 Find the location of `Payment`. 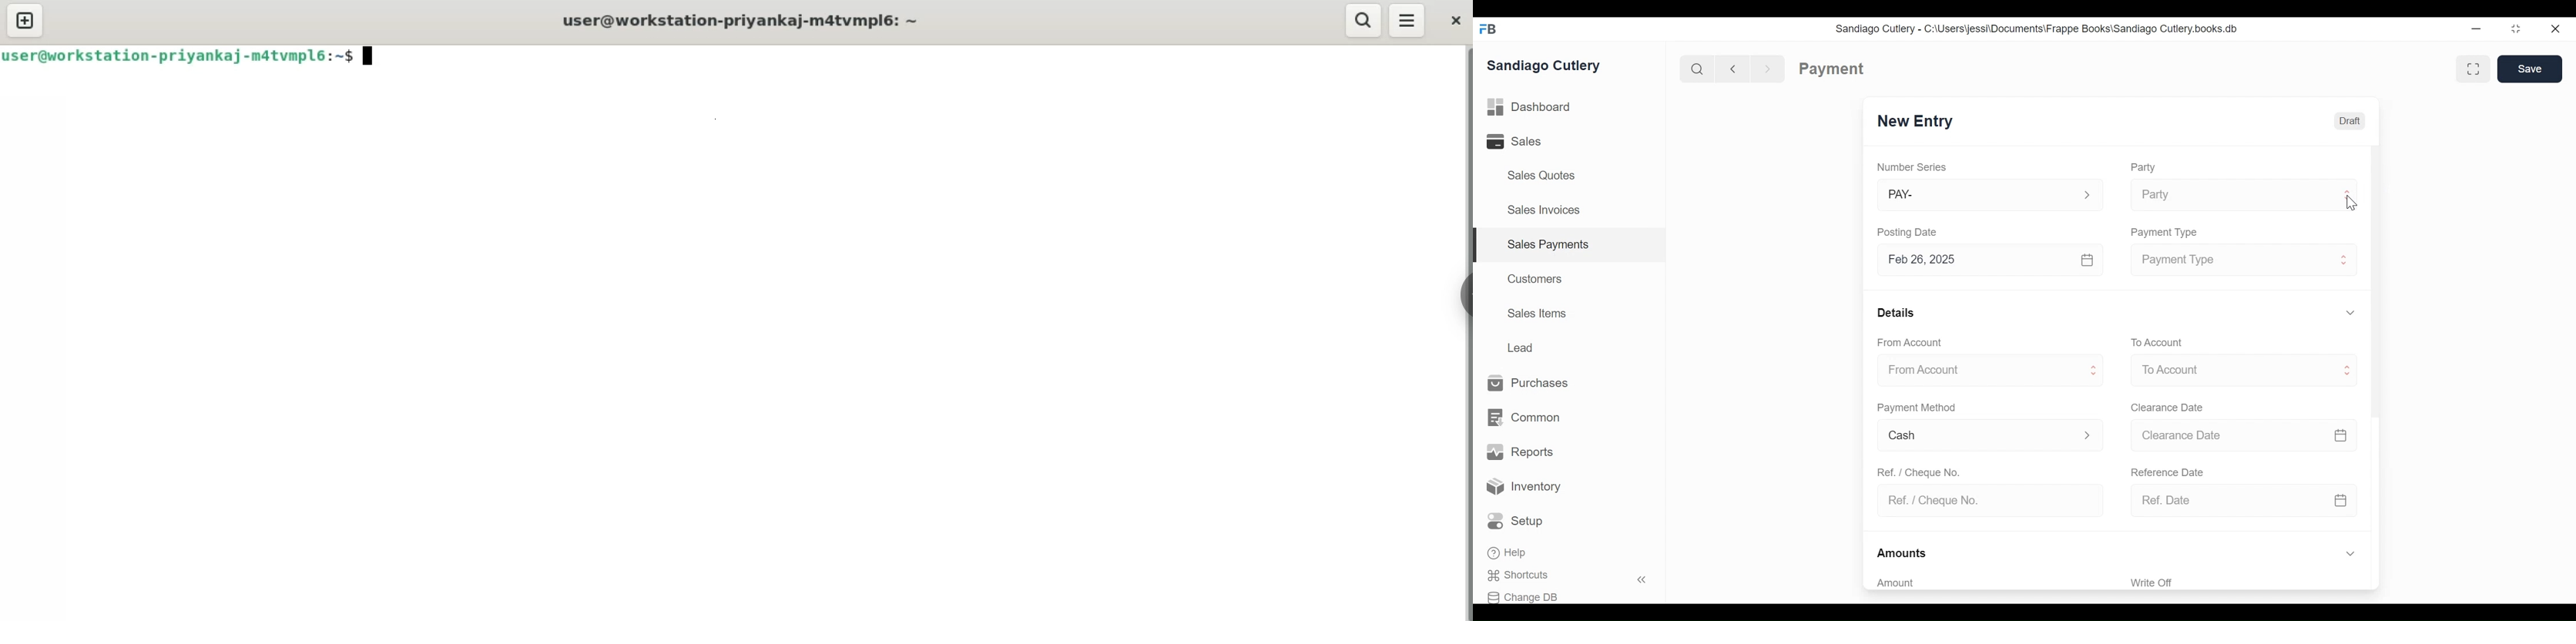

Payment is located at coordinates (1832, 69).